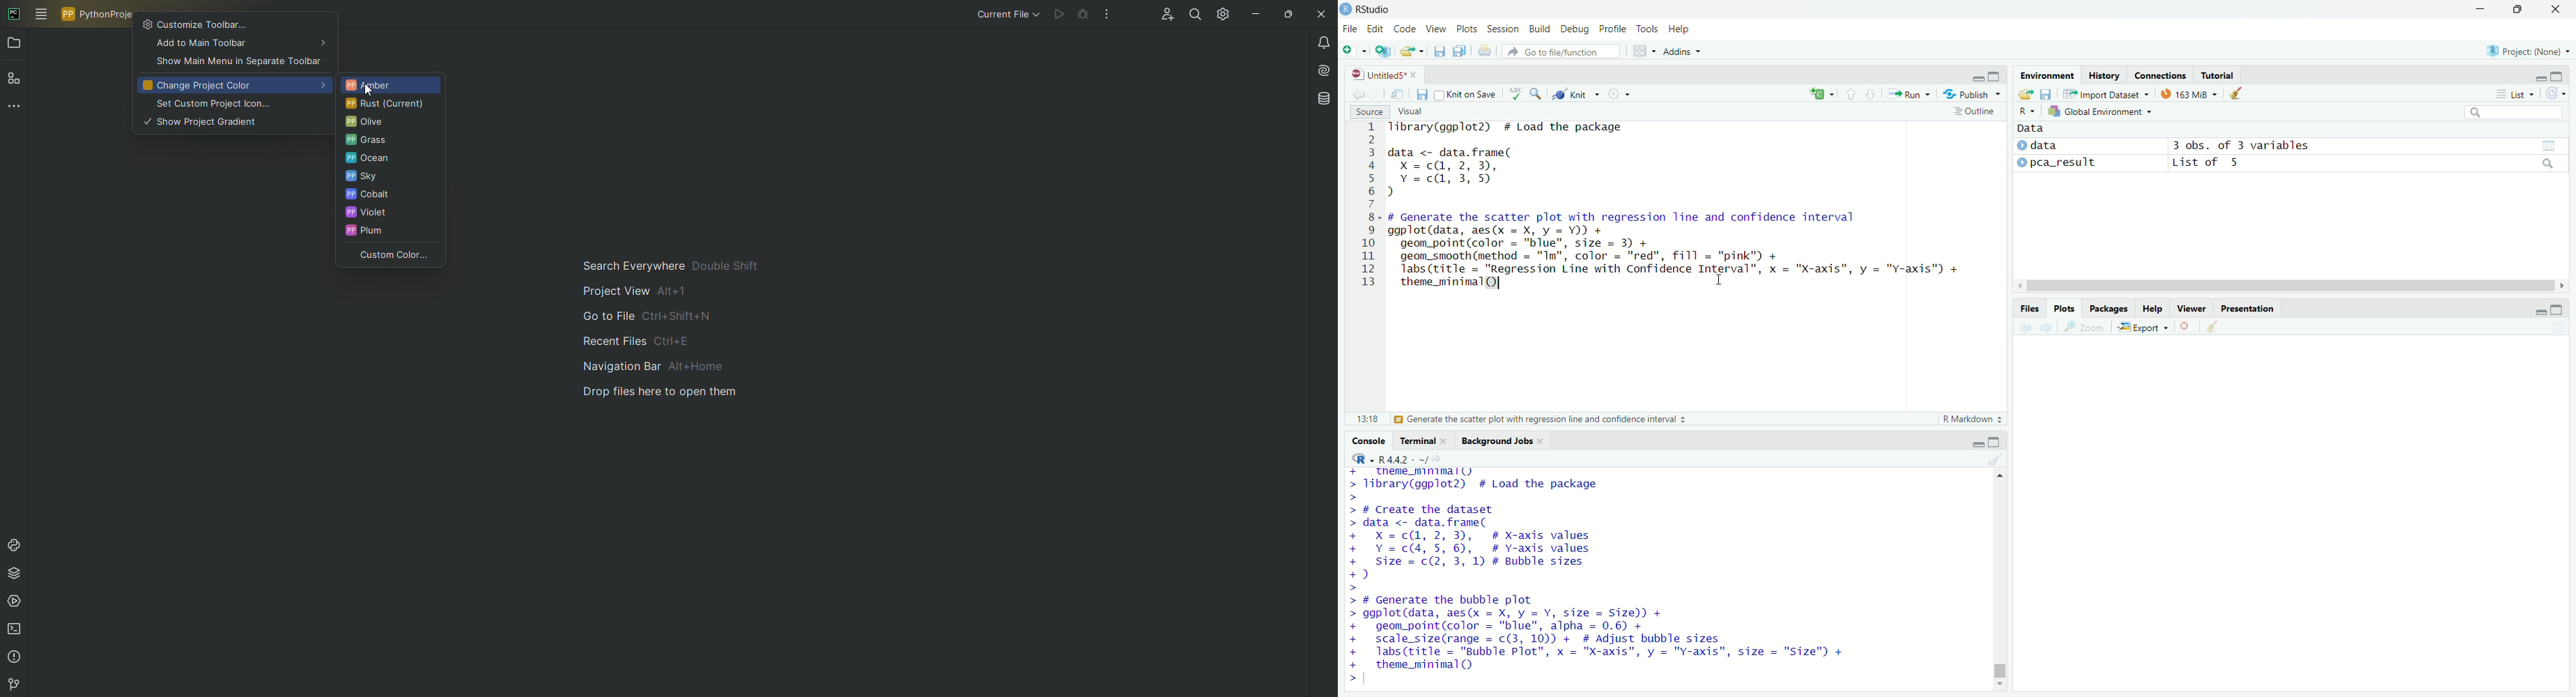 This screenshot has height=700, width=2576. What do you see at coordinates (2021, 146) in the screenshot?
I see `expand/collapse` at bounding box center [2021, 146].